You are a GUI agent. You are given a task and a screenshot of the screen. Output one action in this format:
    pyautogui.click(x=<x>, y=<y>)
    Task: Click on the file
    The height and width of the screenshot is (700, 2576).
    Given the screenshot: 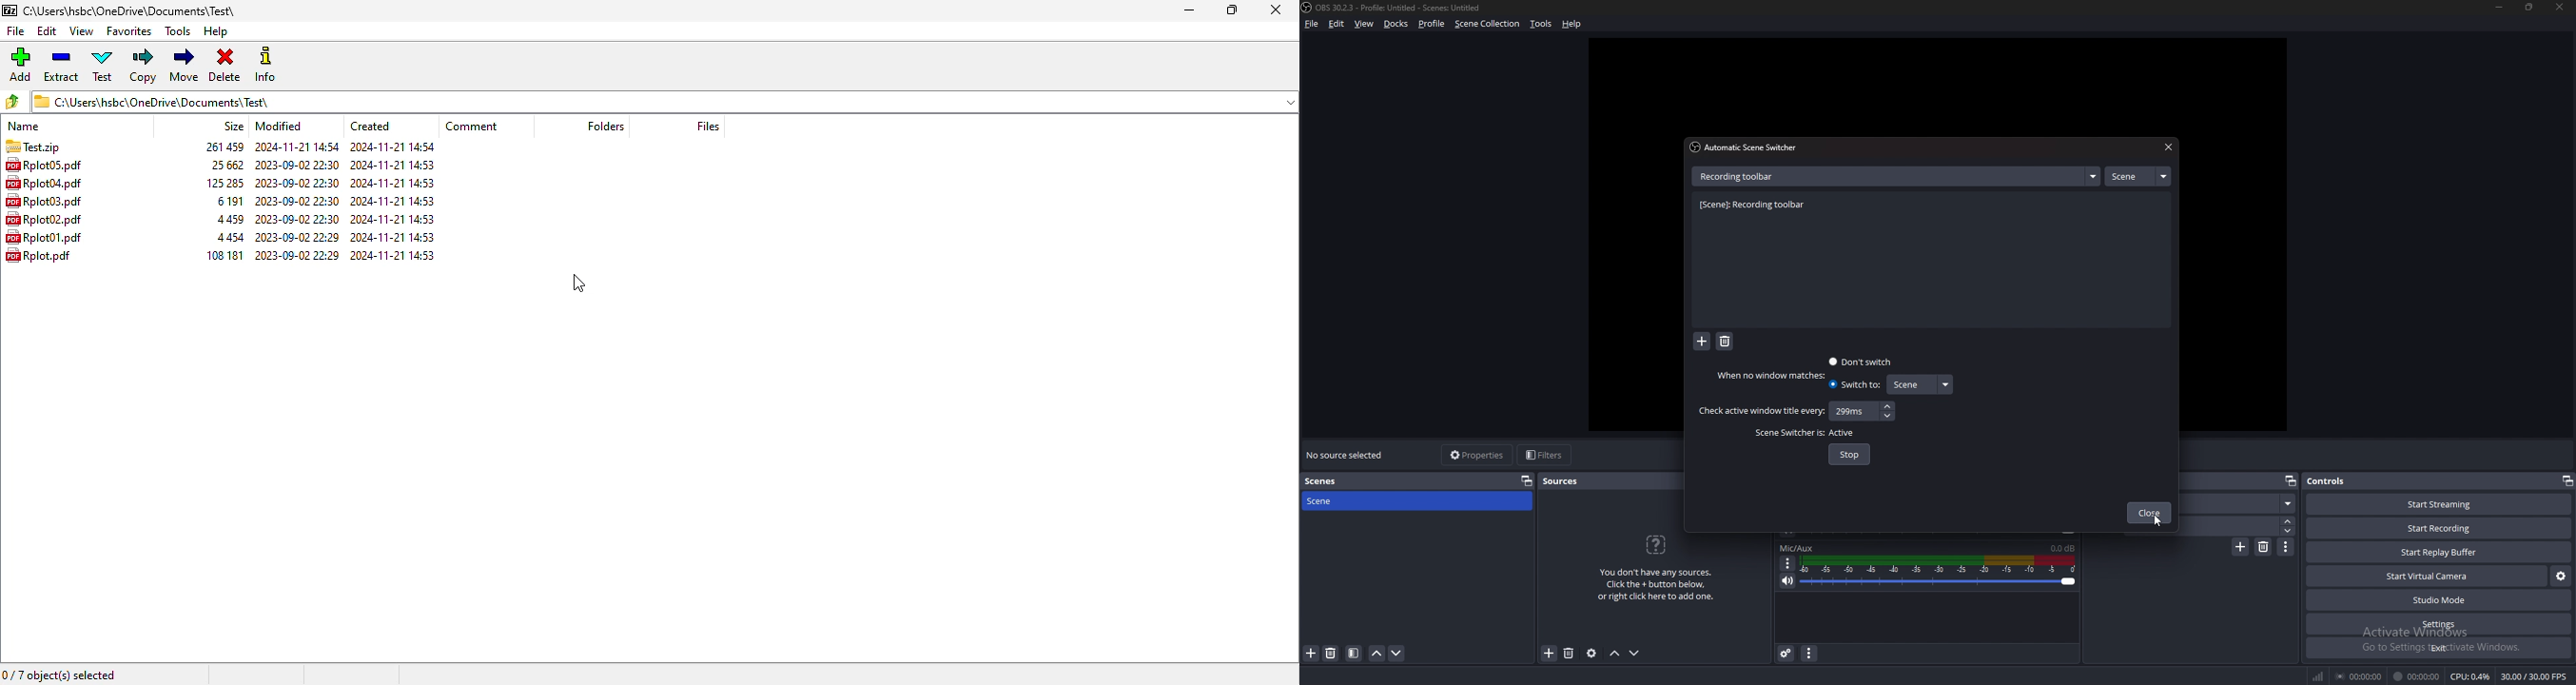 What is the action you would take?
    pyautogui.click(x=14, y=31)
    